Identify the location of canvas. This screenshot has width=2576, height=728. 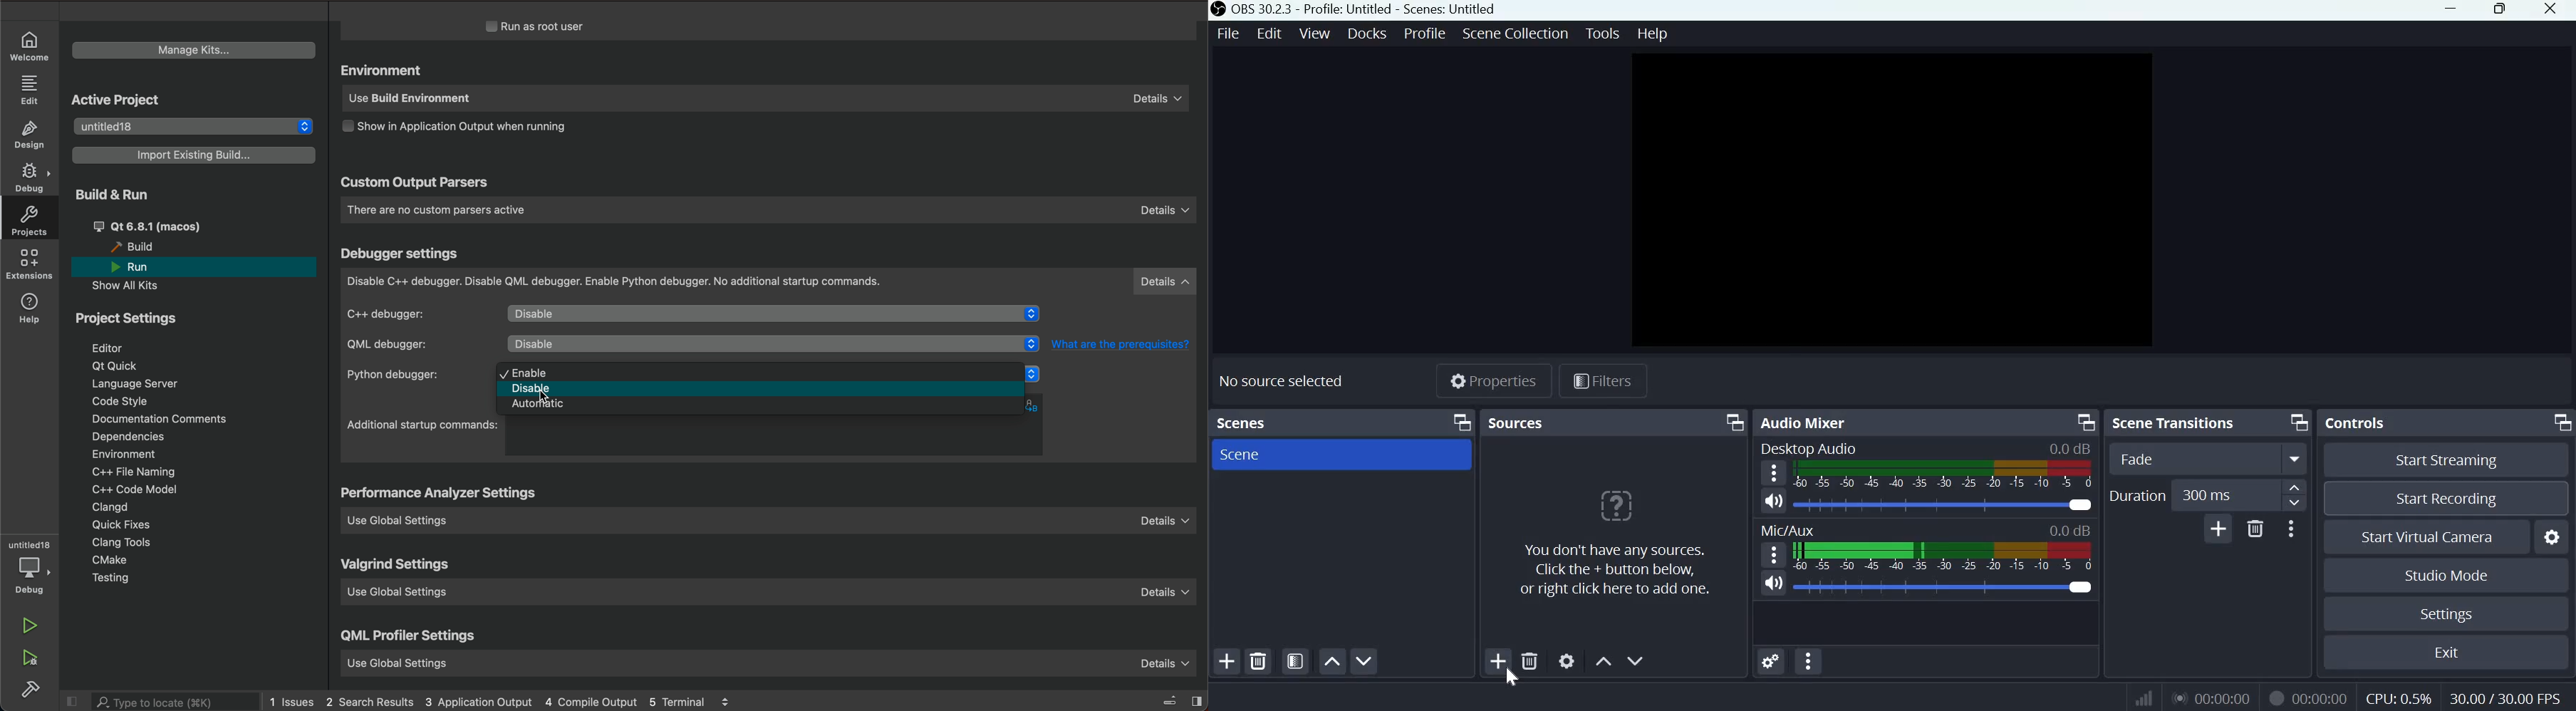
(1891, 201).